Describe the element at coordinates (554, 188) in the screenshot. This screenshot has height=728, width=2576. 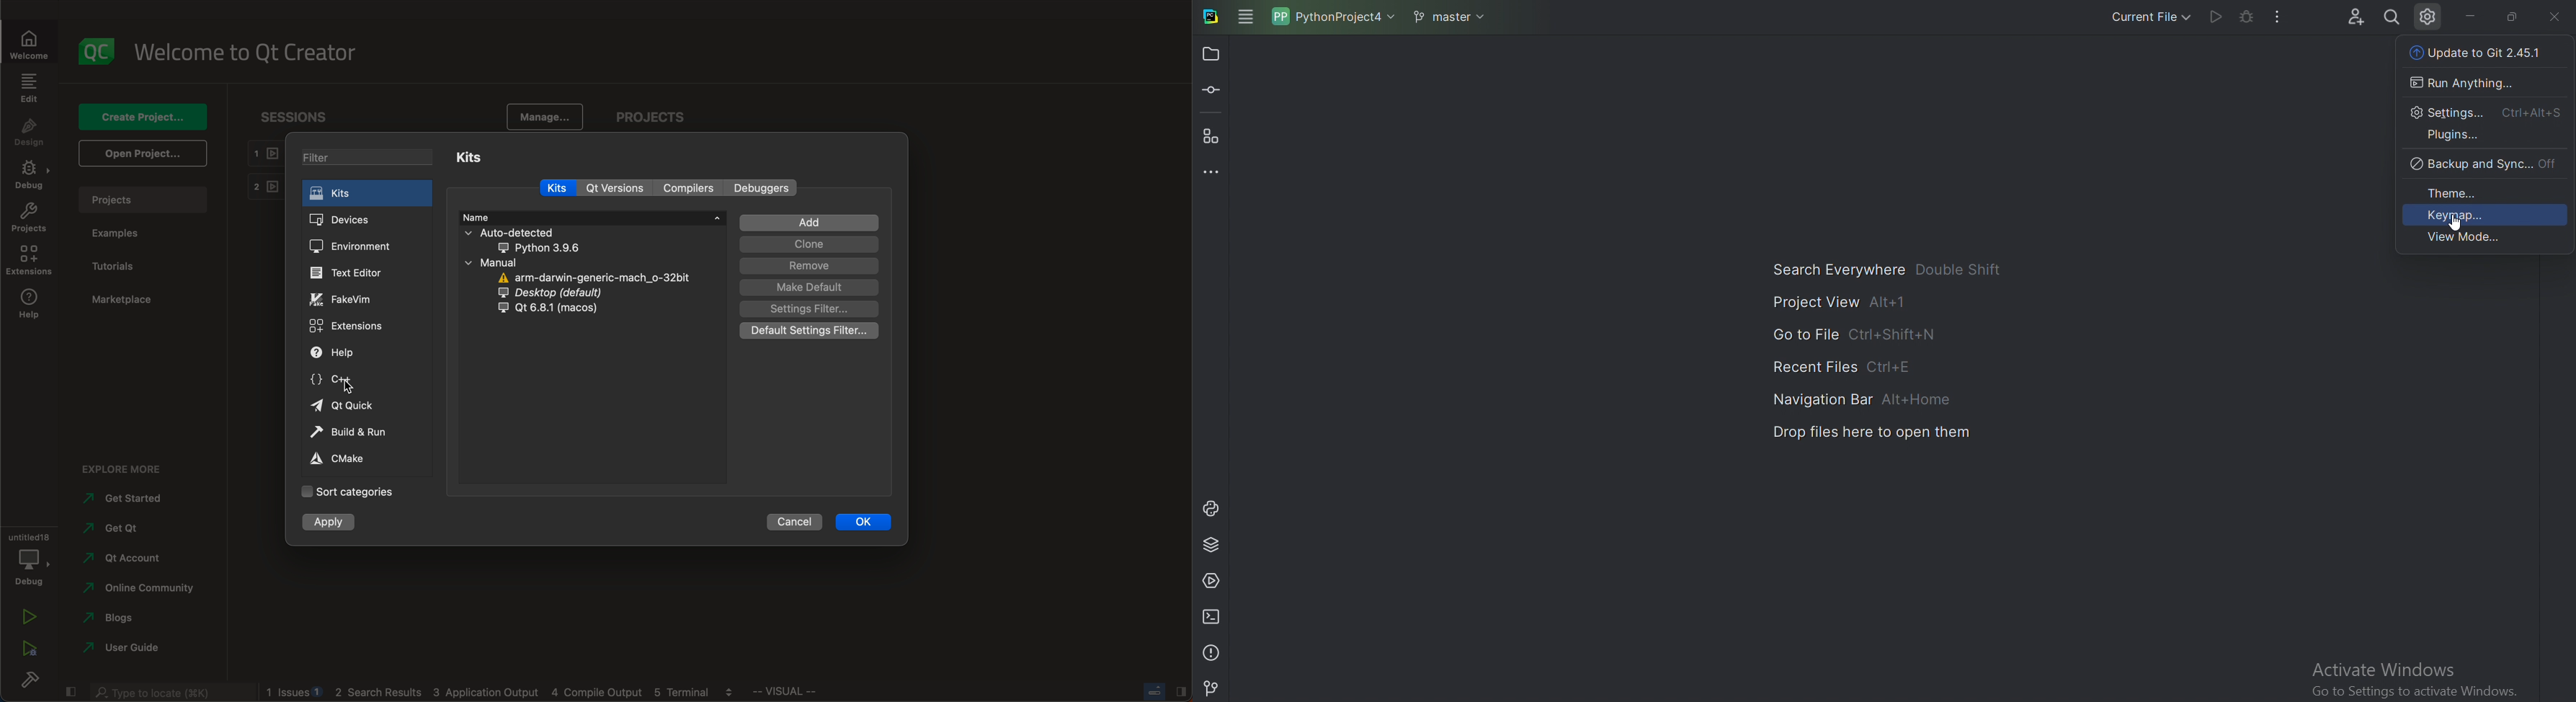
I see `kits` at that location.